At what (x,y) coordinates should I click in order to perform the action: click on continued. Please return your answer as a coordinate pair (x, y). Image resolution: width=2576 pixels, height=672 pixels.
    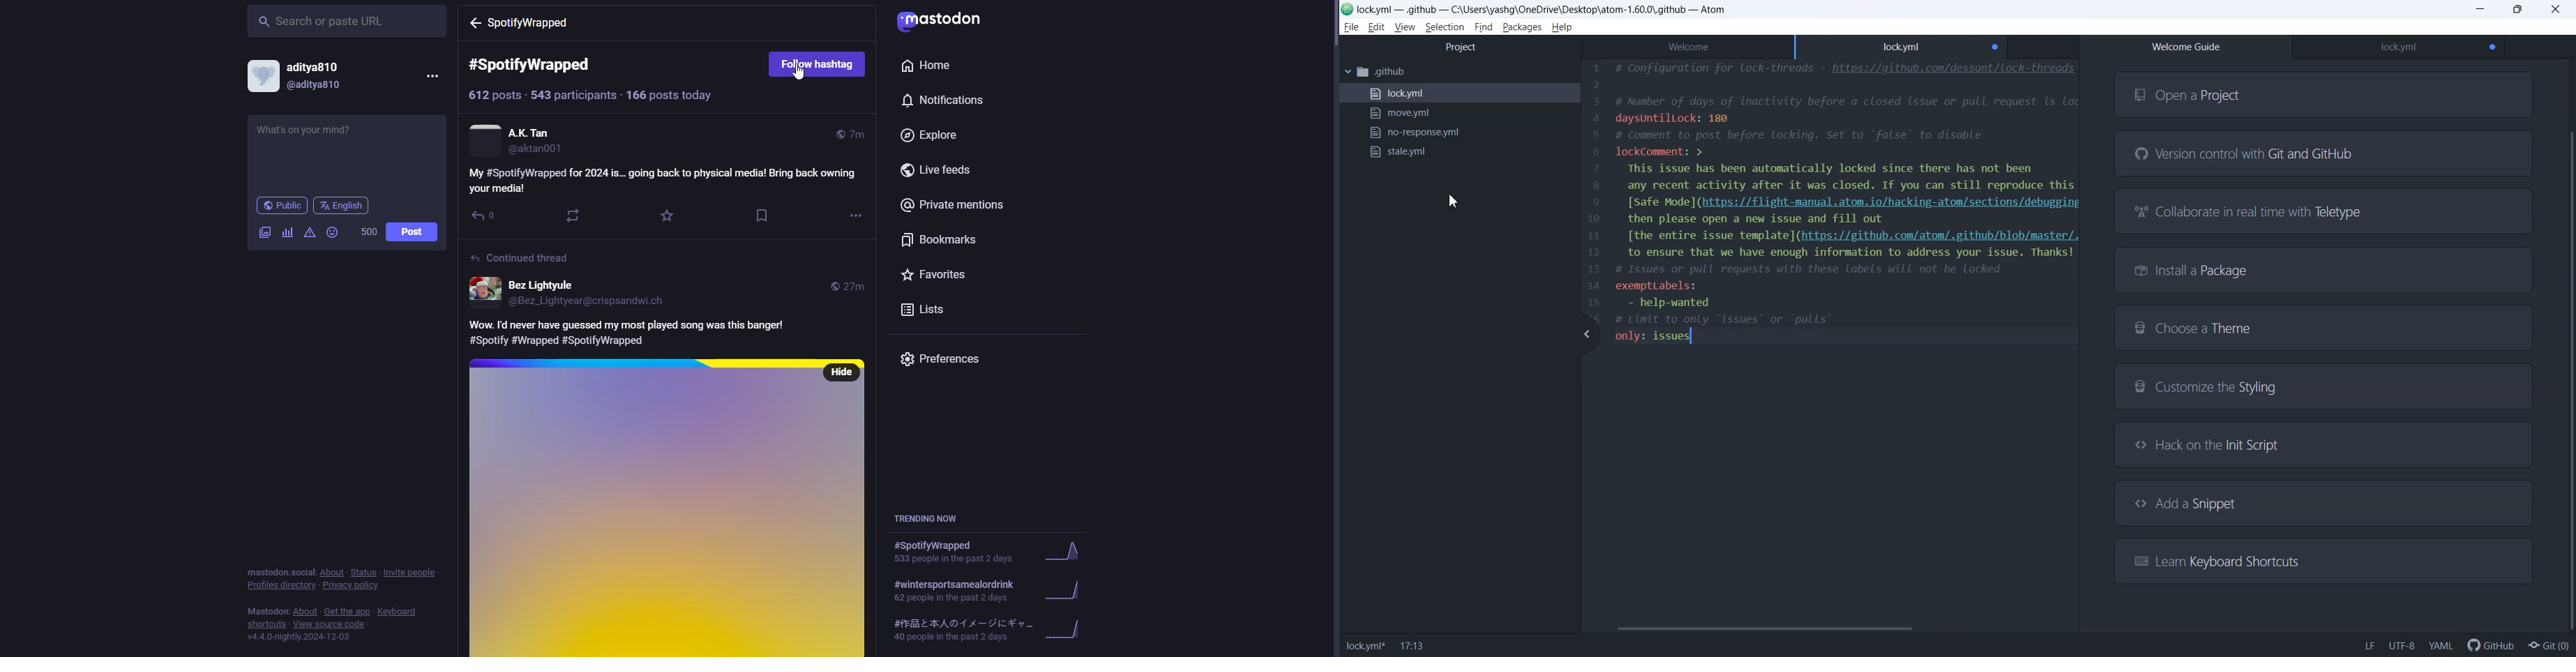
    Looking at the image, I should click on (522, 258).